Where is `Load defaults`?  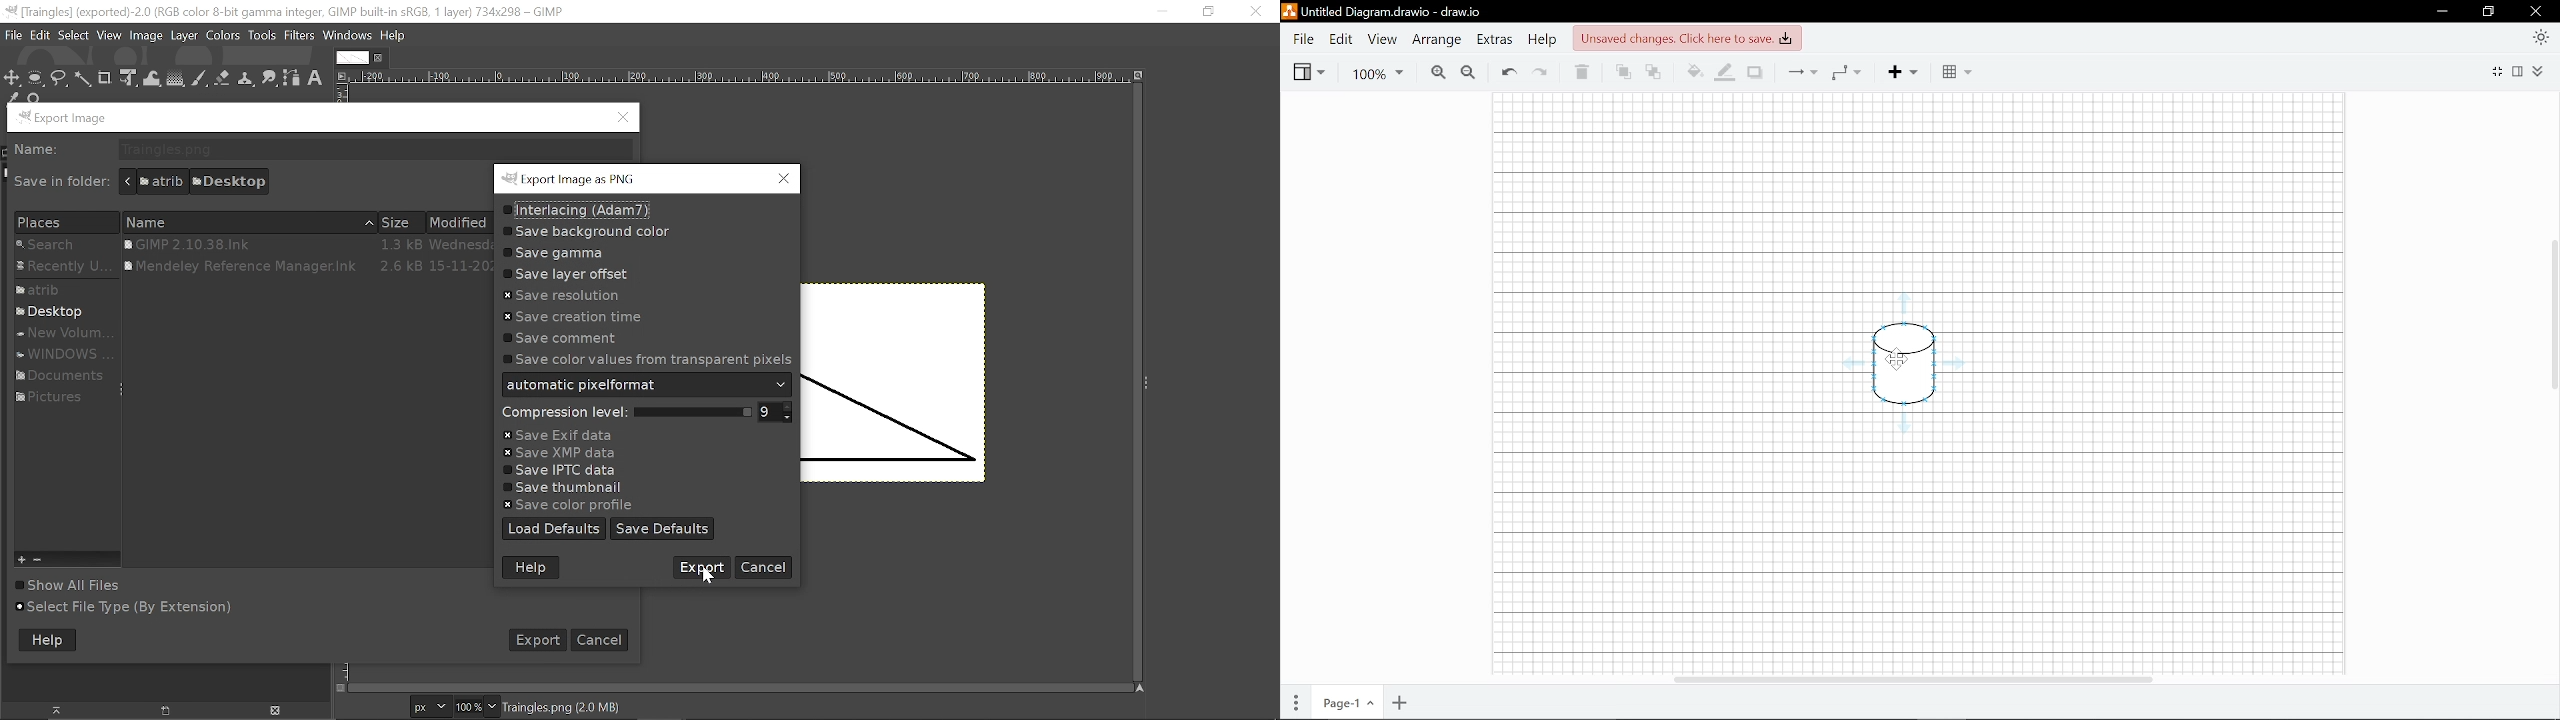 Load defaults is located at coordinates (555, 529).